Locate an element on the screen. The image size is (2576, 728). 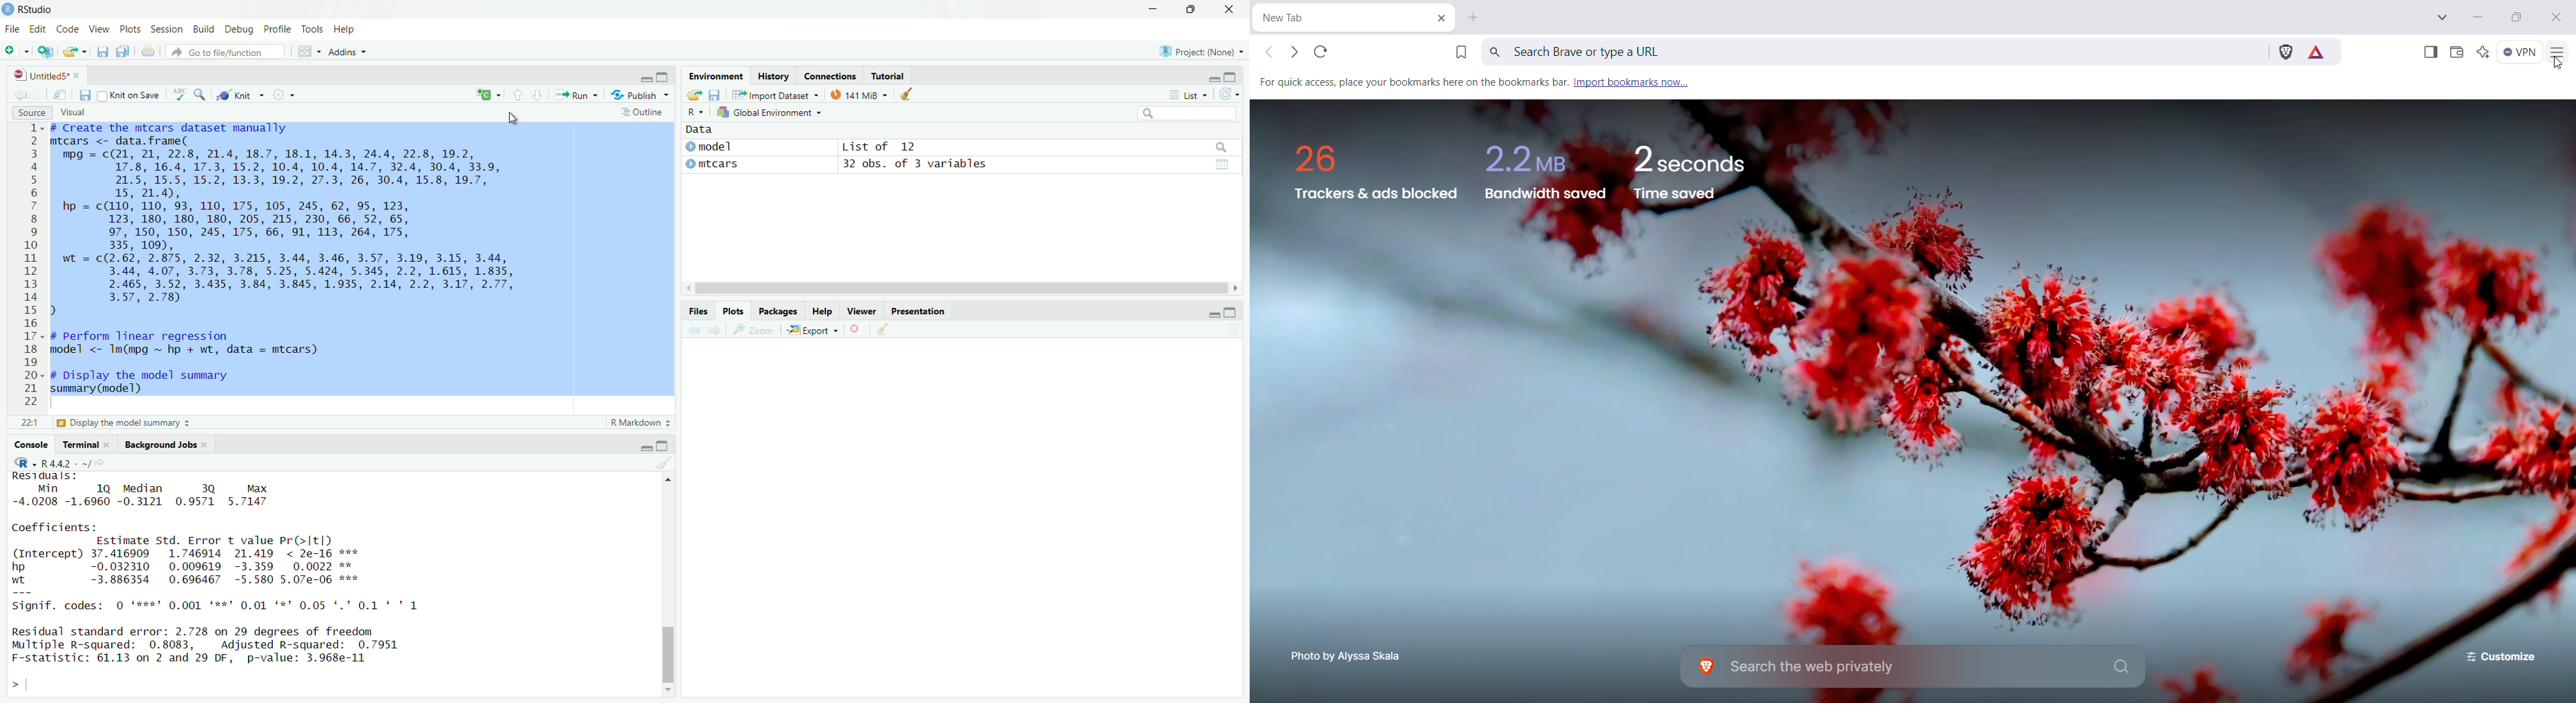
go forward is located at coordinates (37, 96).